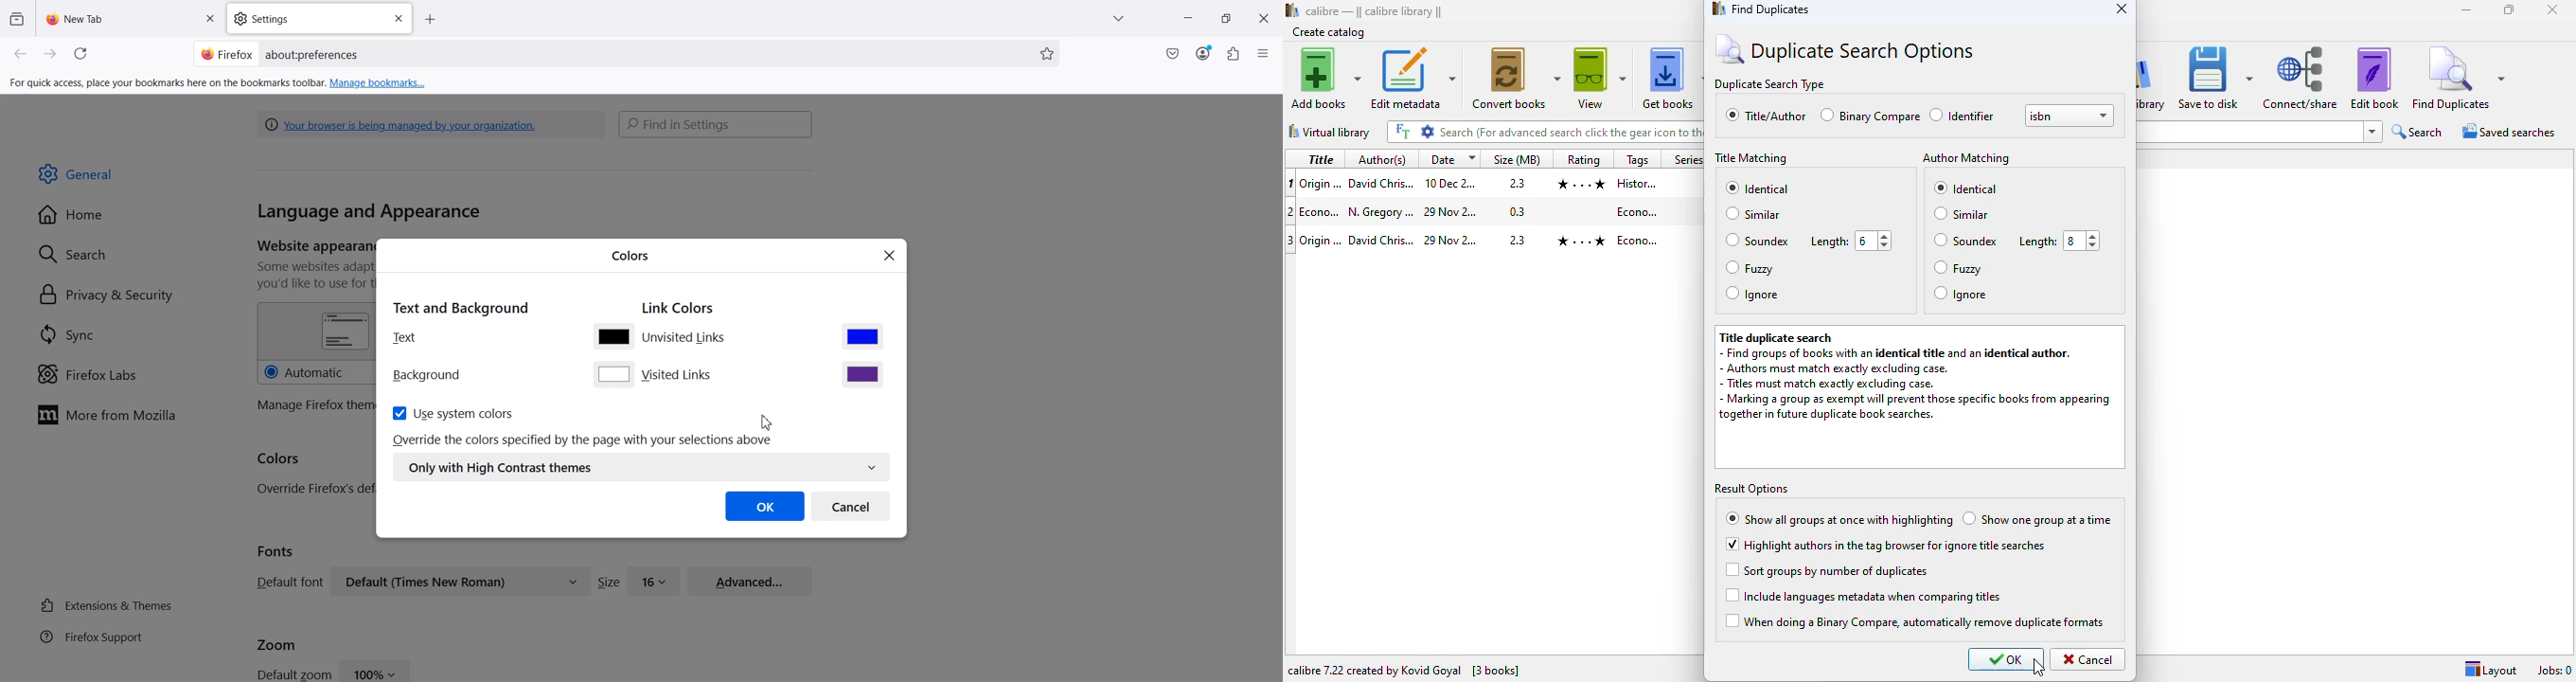  What do you see at coordinates (2216, 79) in the screenshot?
I see `save to disk` at bounding box center [2216, 79].